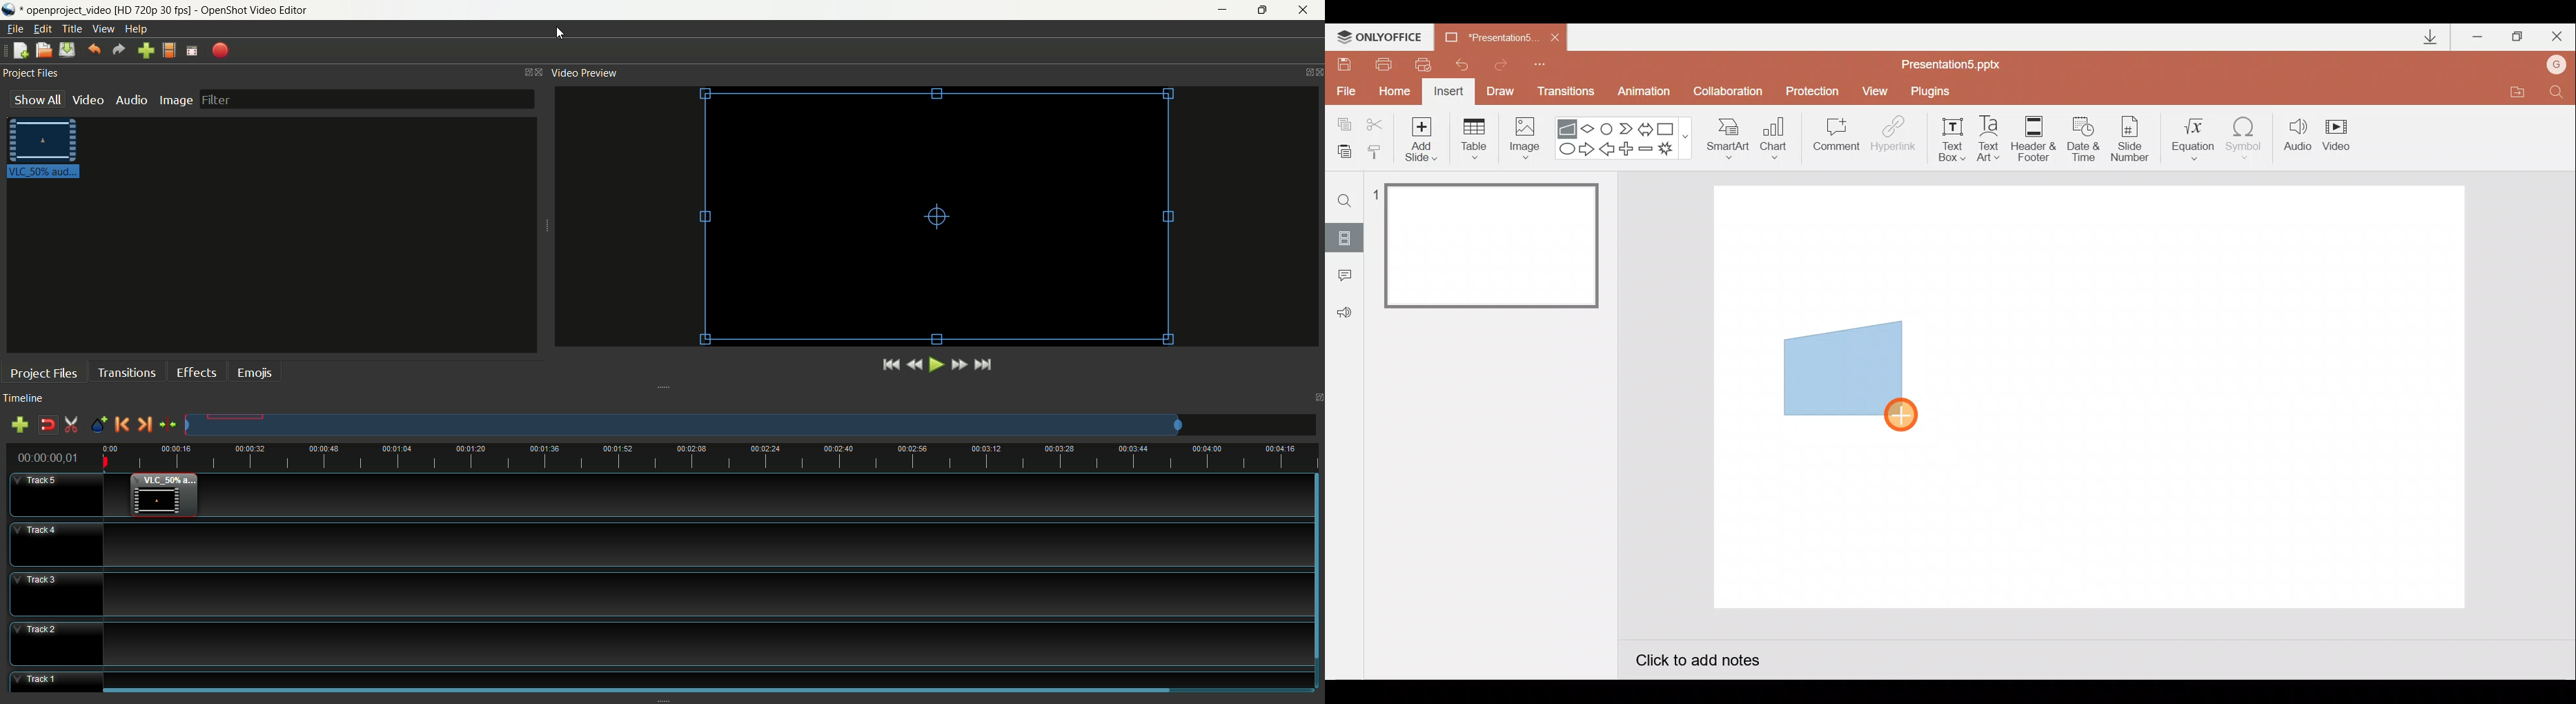 Image resolution: width=2576 pixels, height=728 pixels. Describe the element at coordinates (1646, 93) in the screenshot. I see `Animation` at that location.